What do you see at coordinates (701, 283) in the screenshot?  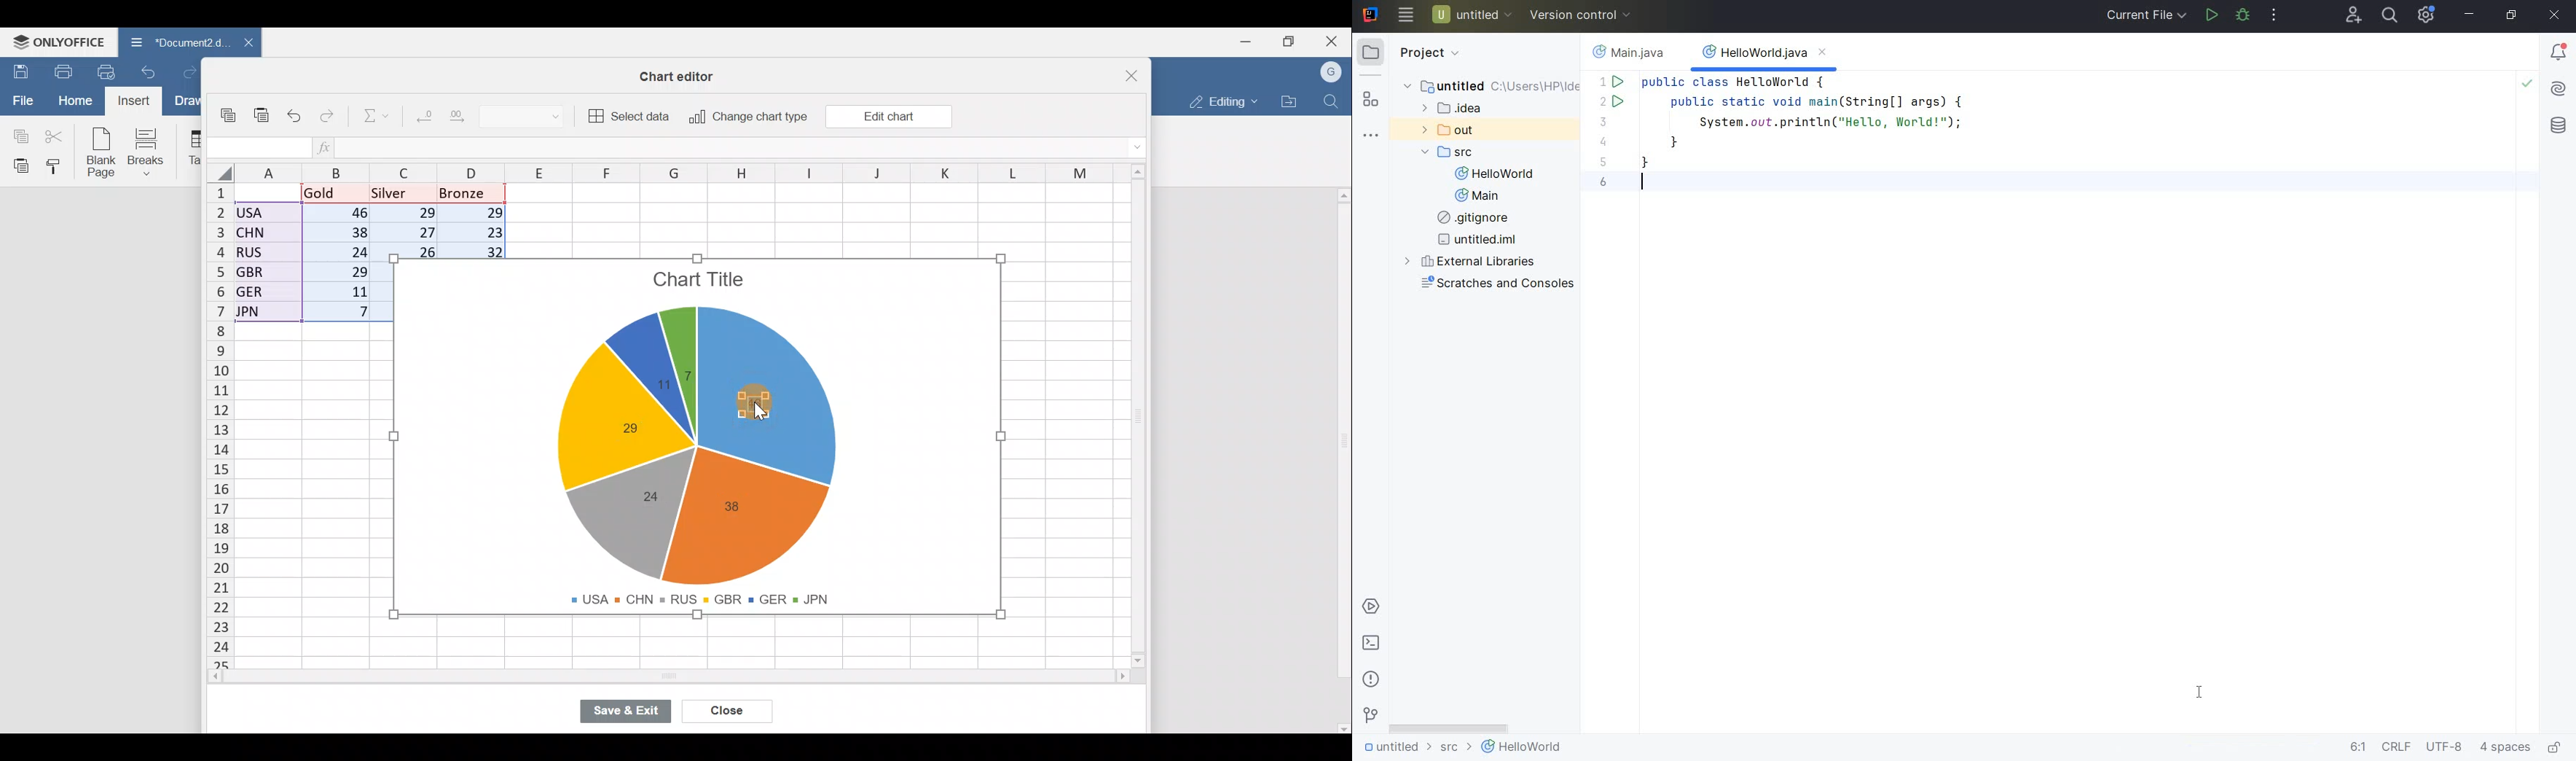 I see `Chart title` at bounding box center [701, 283].